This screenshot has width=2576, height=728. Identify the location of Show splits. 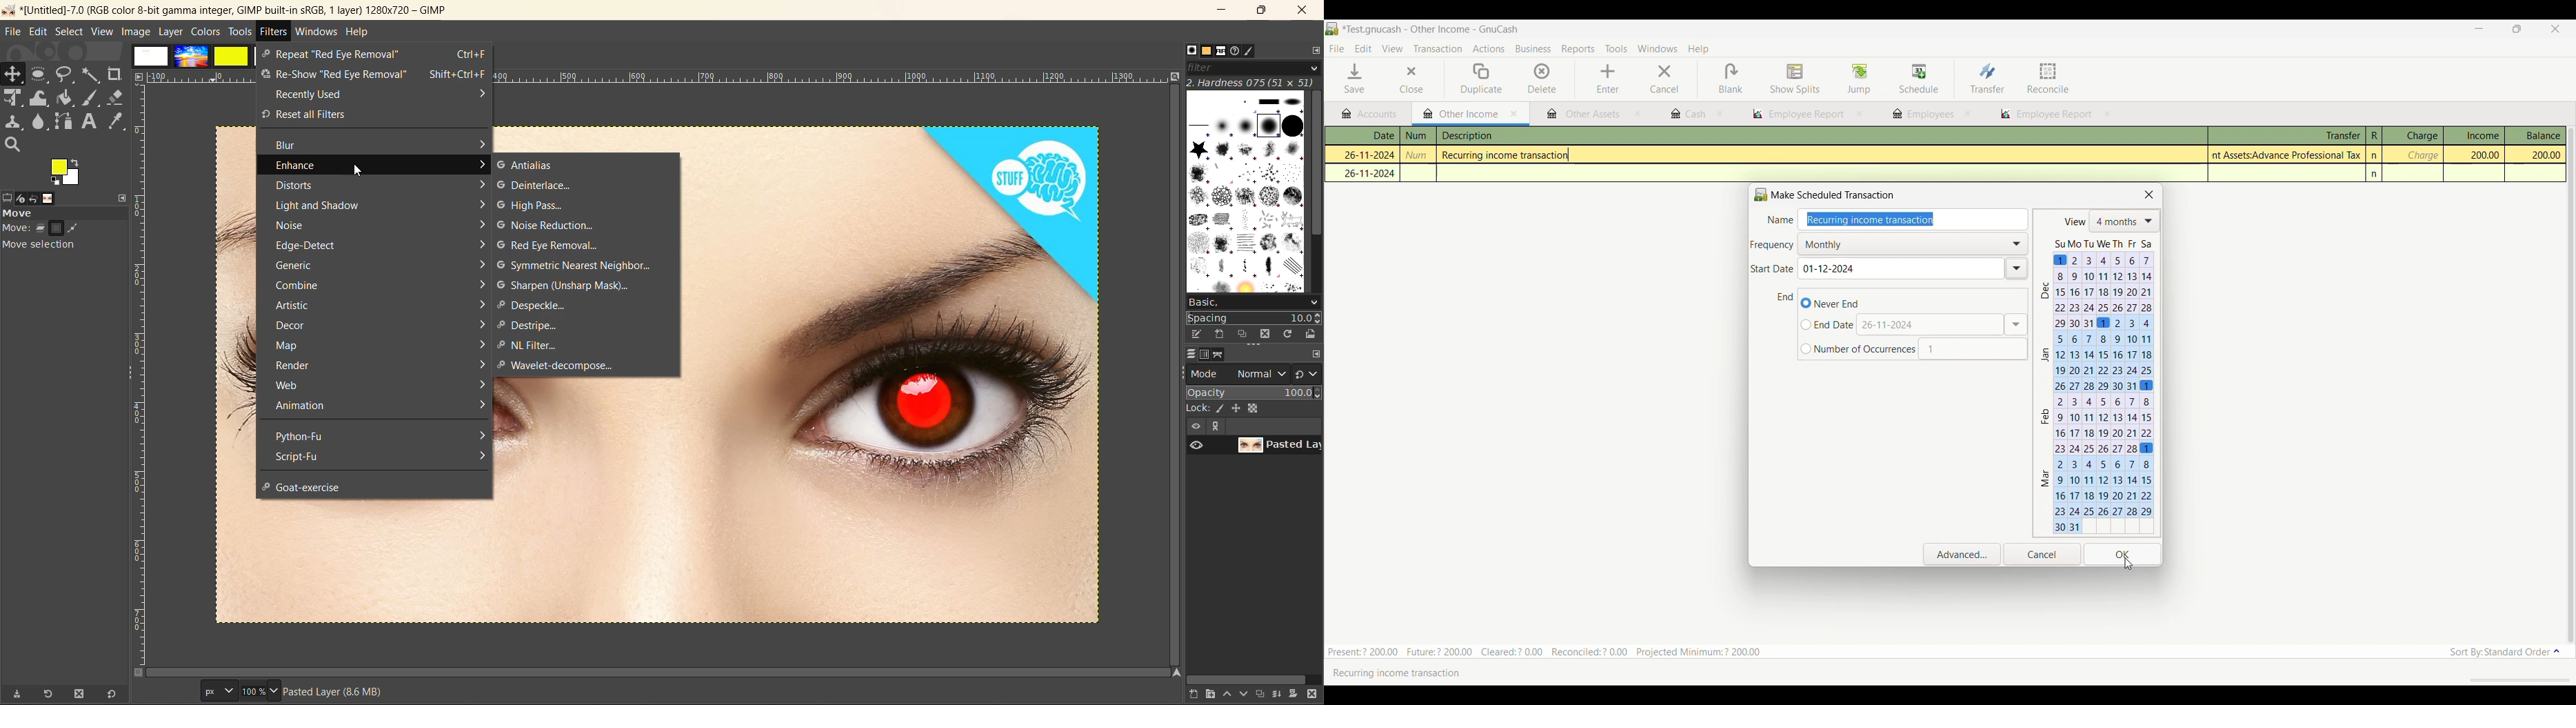
(1796, 80).